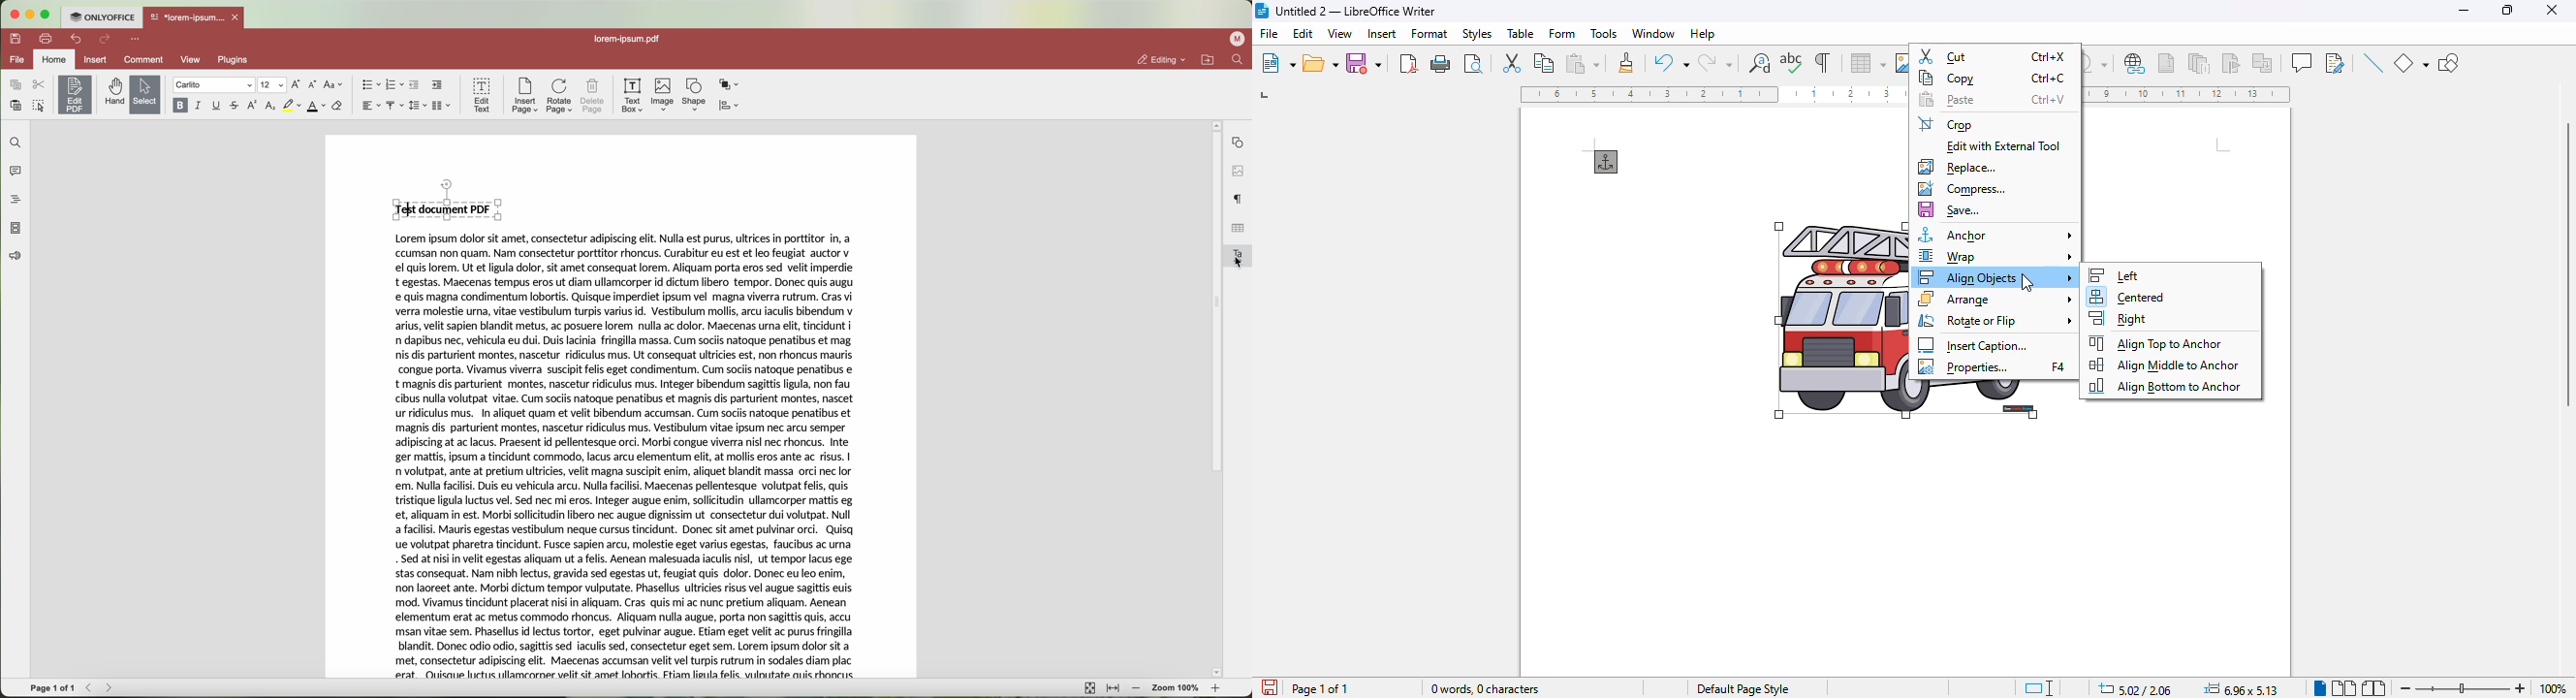  What do you see at coordinates (73, 94) in the screenshot?
I see `edit PDF` at bounding box center [73, 94].